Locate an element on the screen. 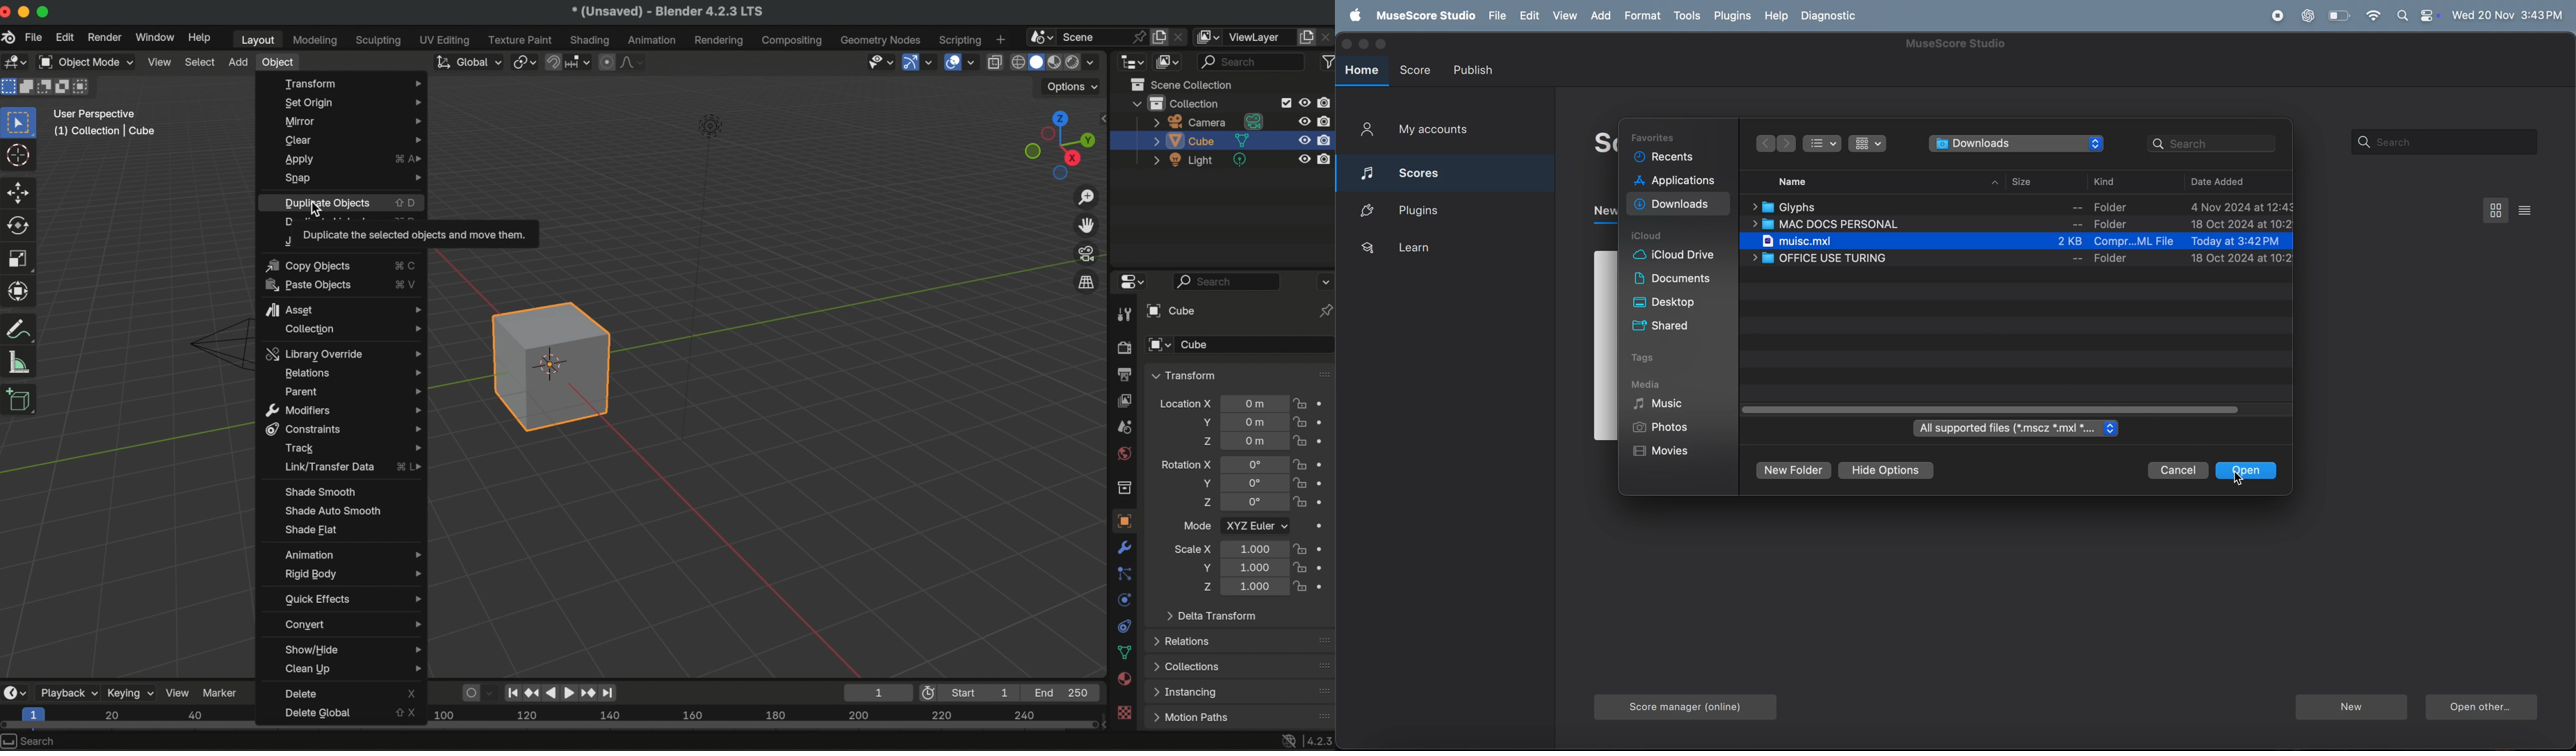 The image size is (2576, 756). rotate is located at coordinates (21, 226).